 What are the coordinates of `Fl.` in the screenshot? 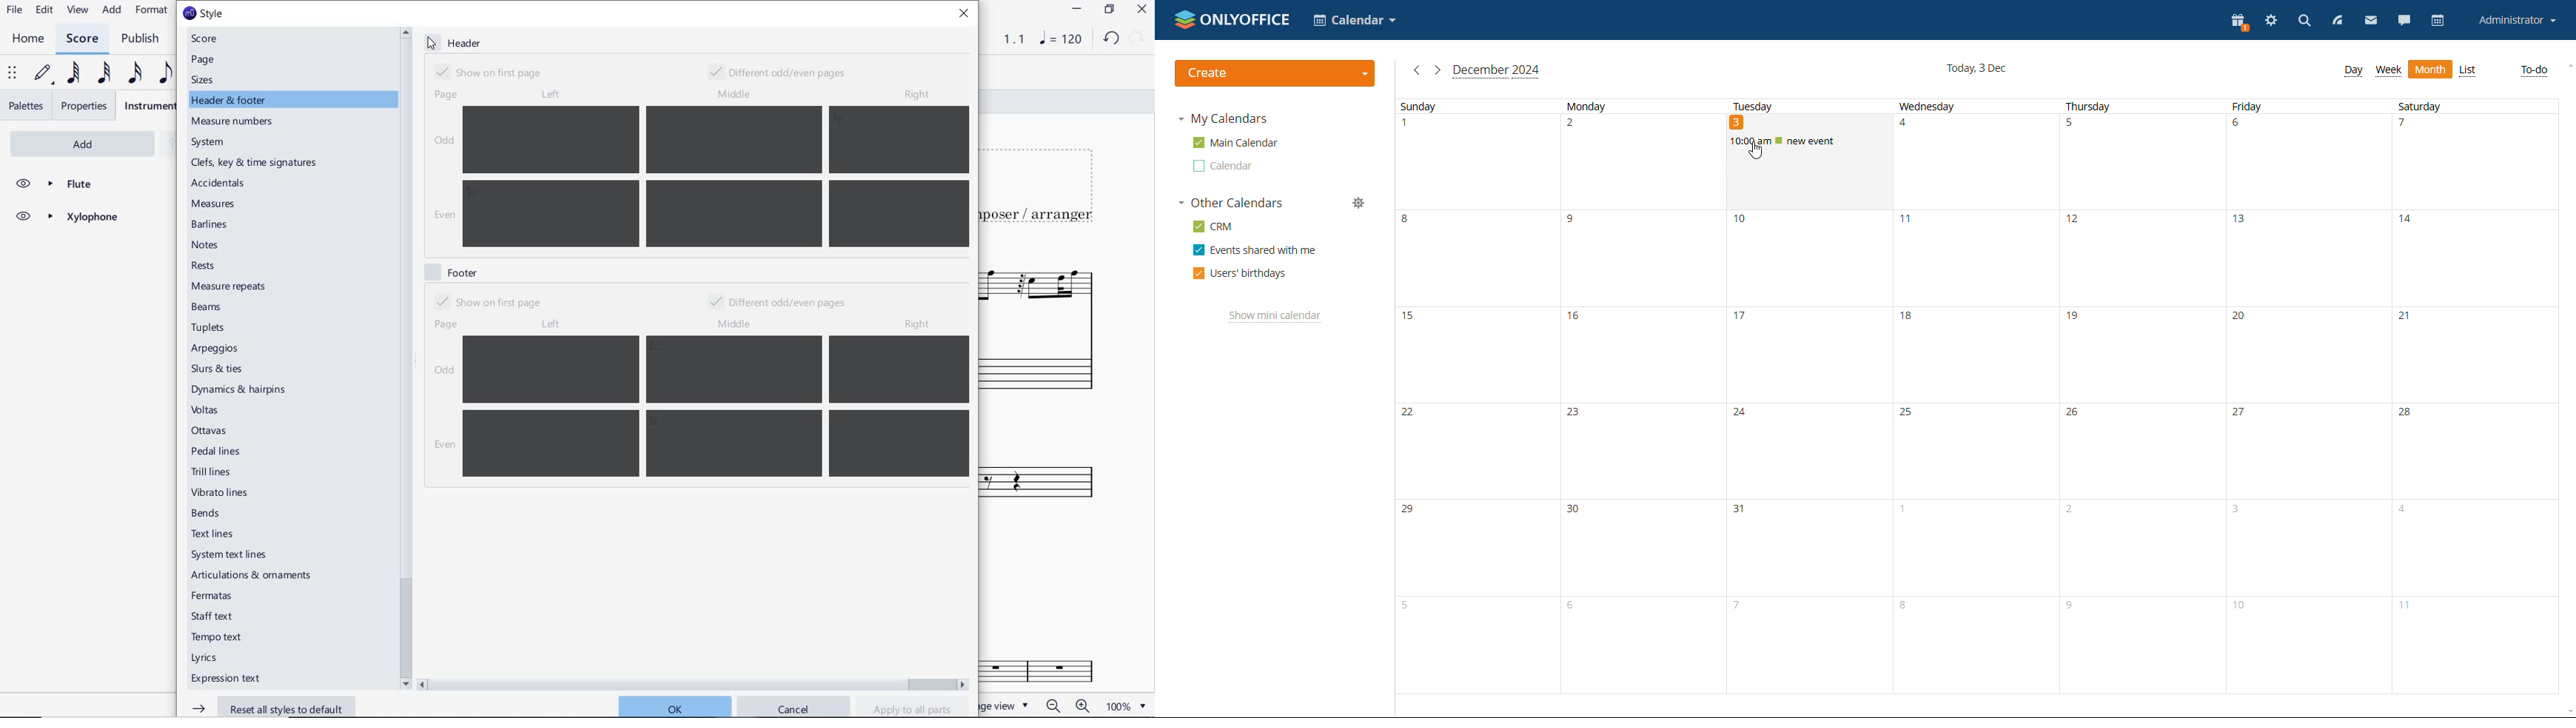 It's located at (1059, 667).